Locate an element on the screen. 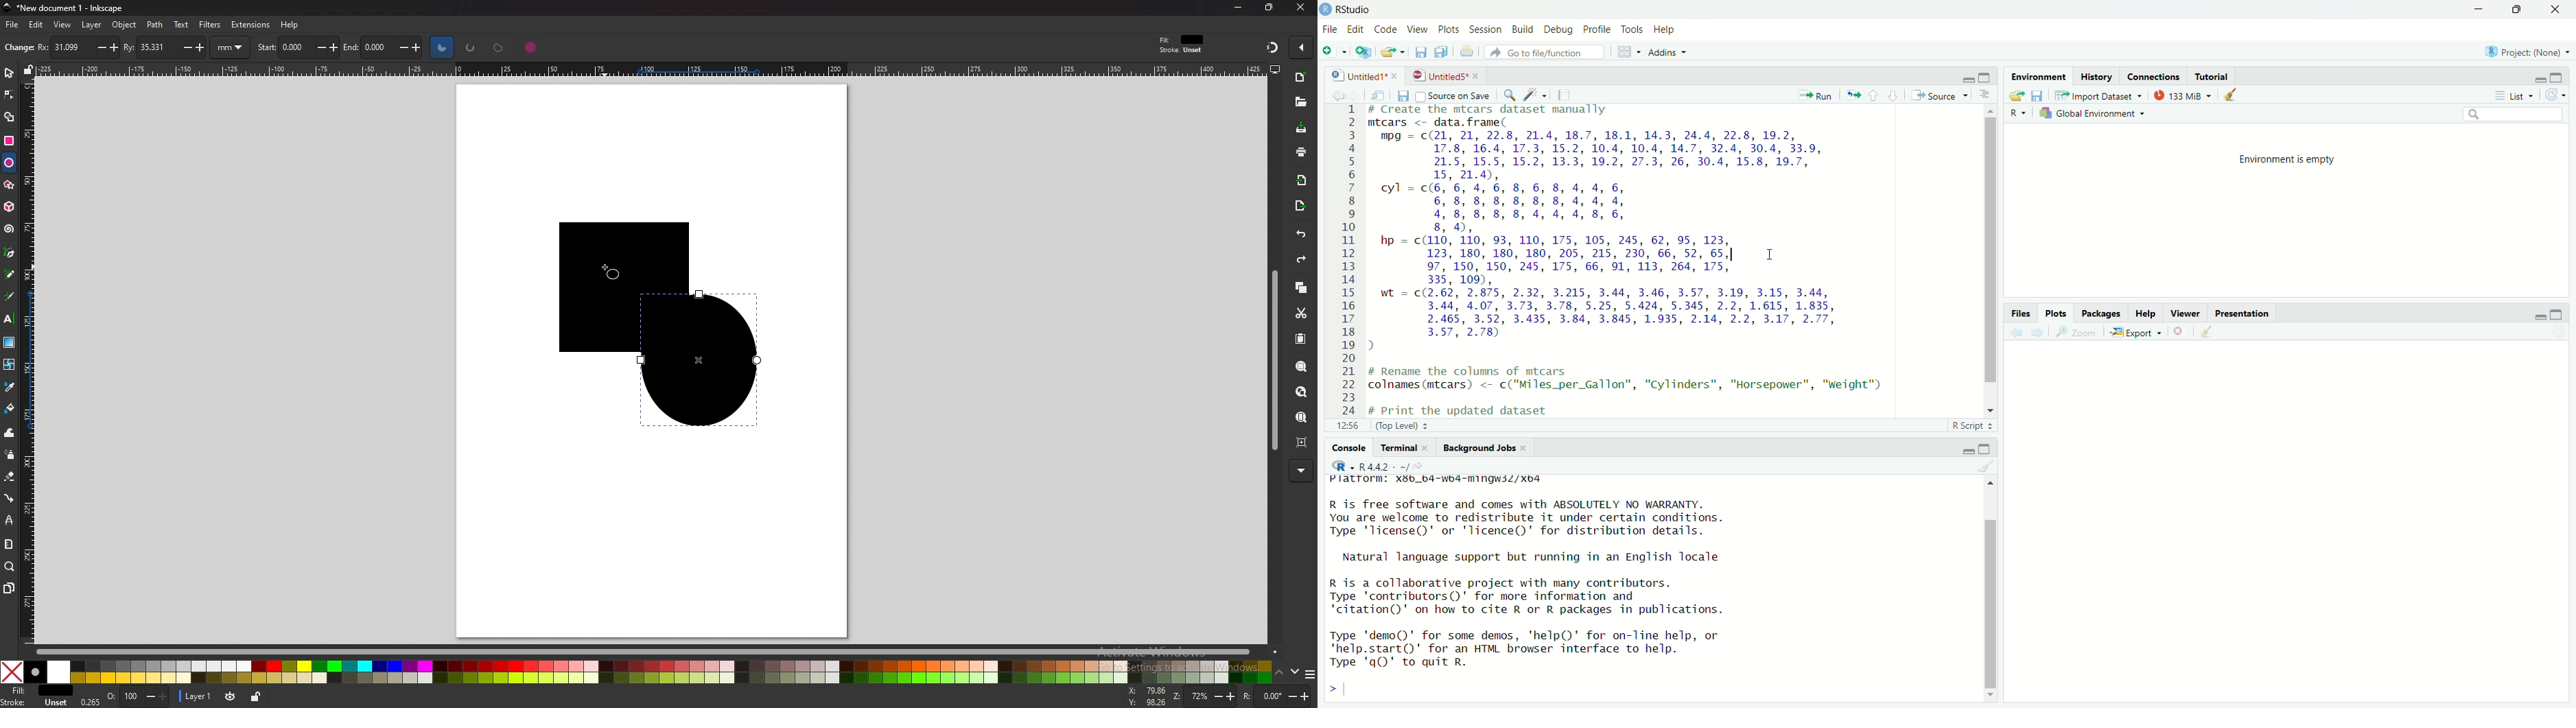 The height and width of the screenshot is (728, 2576). File is located at coordinates (1329, 28).